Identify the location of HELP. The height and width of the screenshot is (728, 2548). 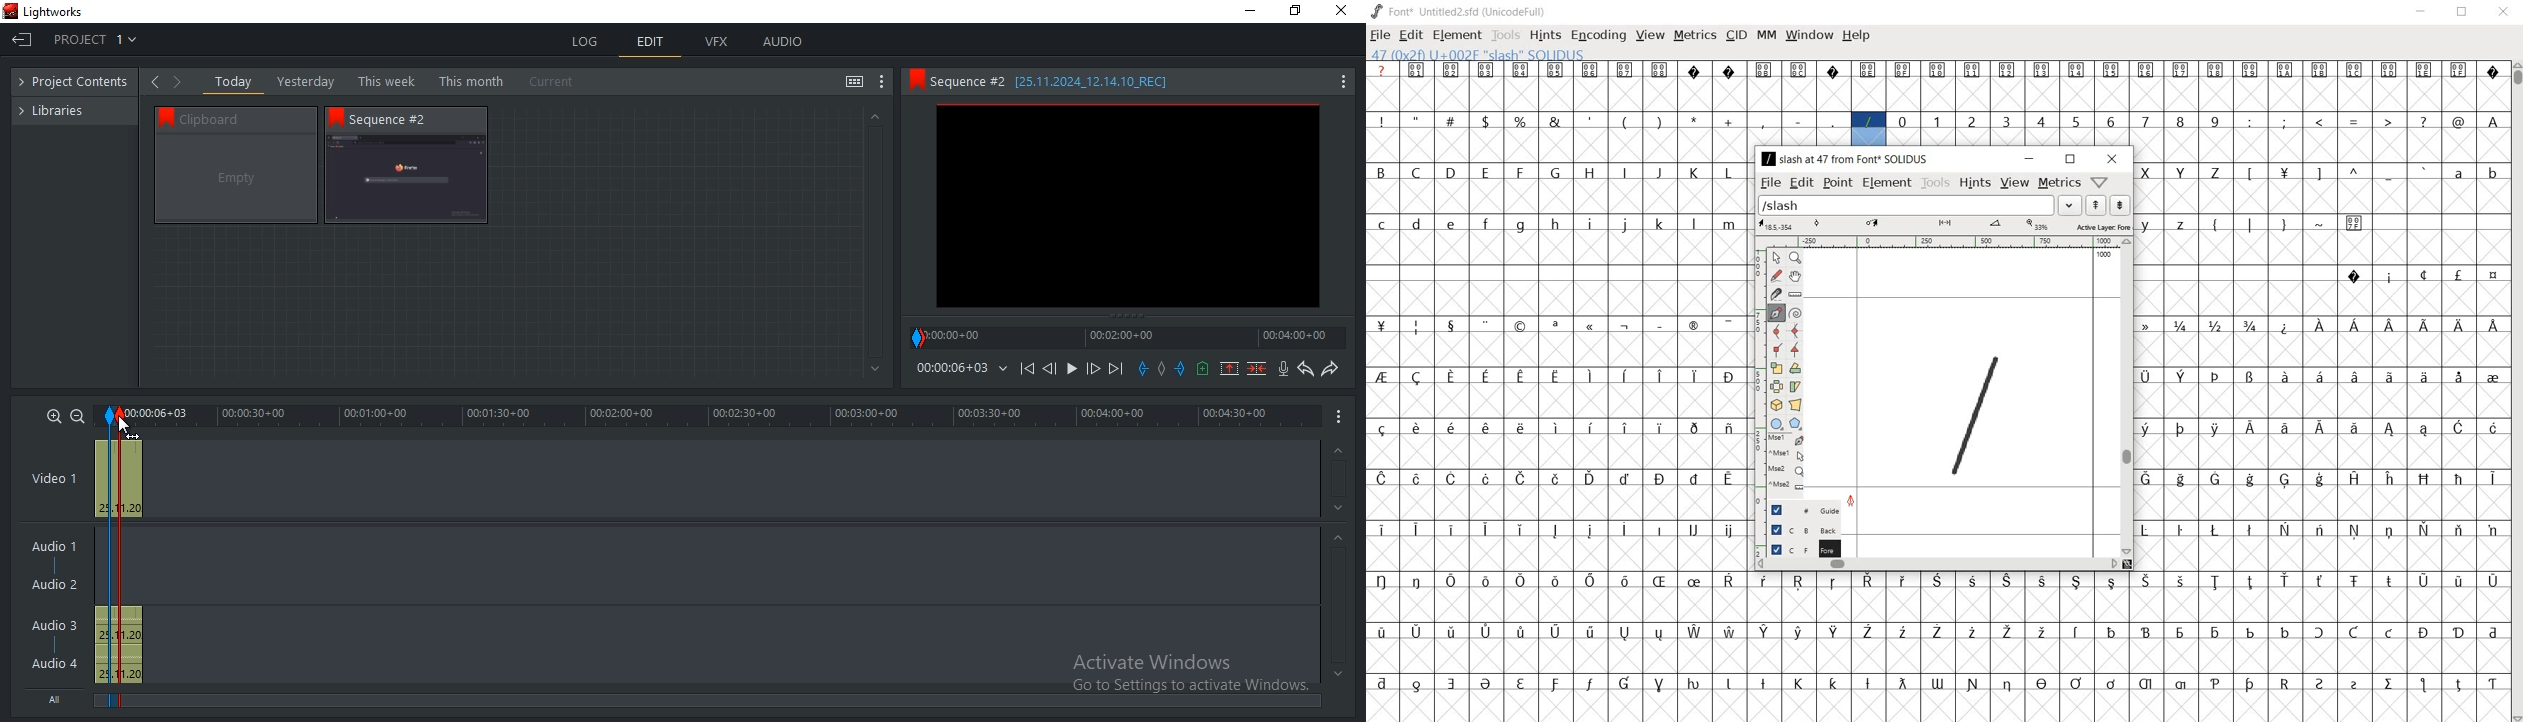
(1857, 36).